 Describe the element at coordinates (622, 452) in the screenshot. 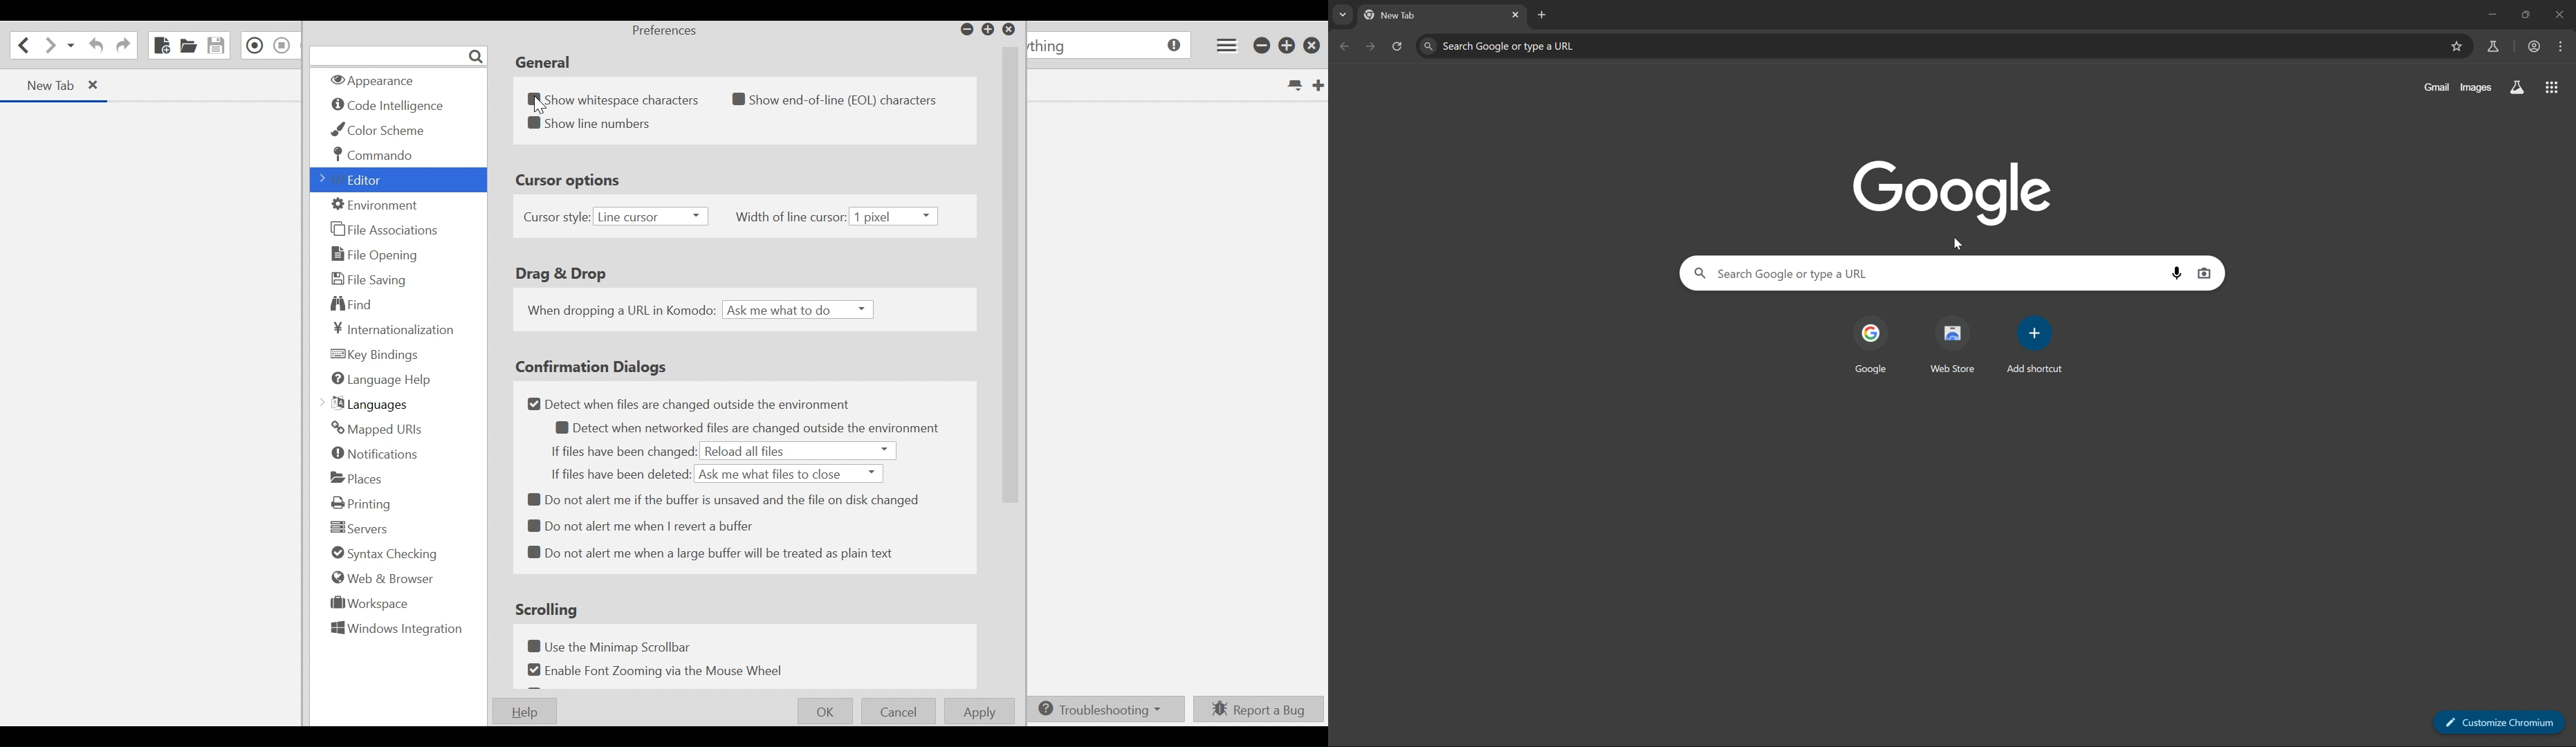

I see ` If files have been changed:` at that location.